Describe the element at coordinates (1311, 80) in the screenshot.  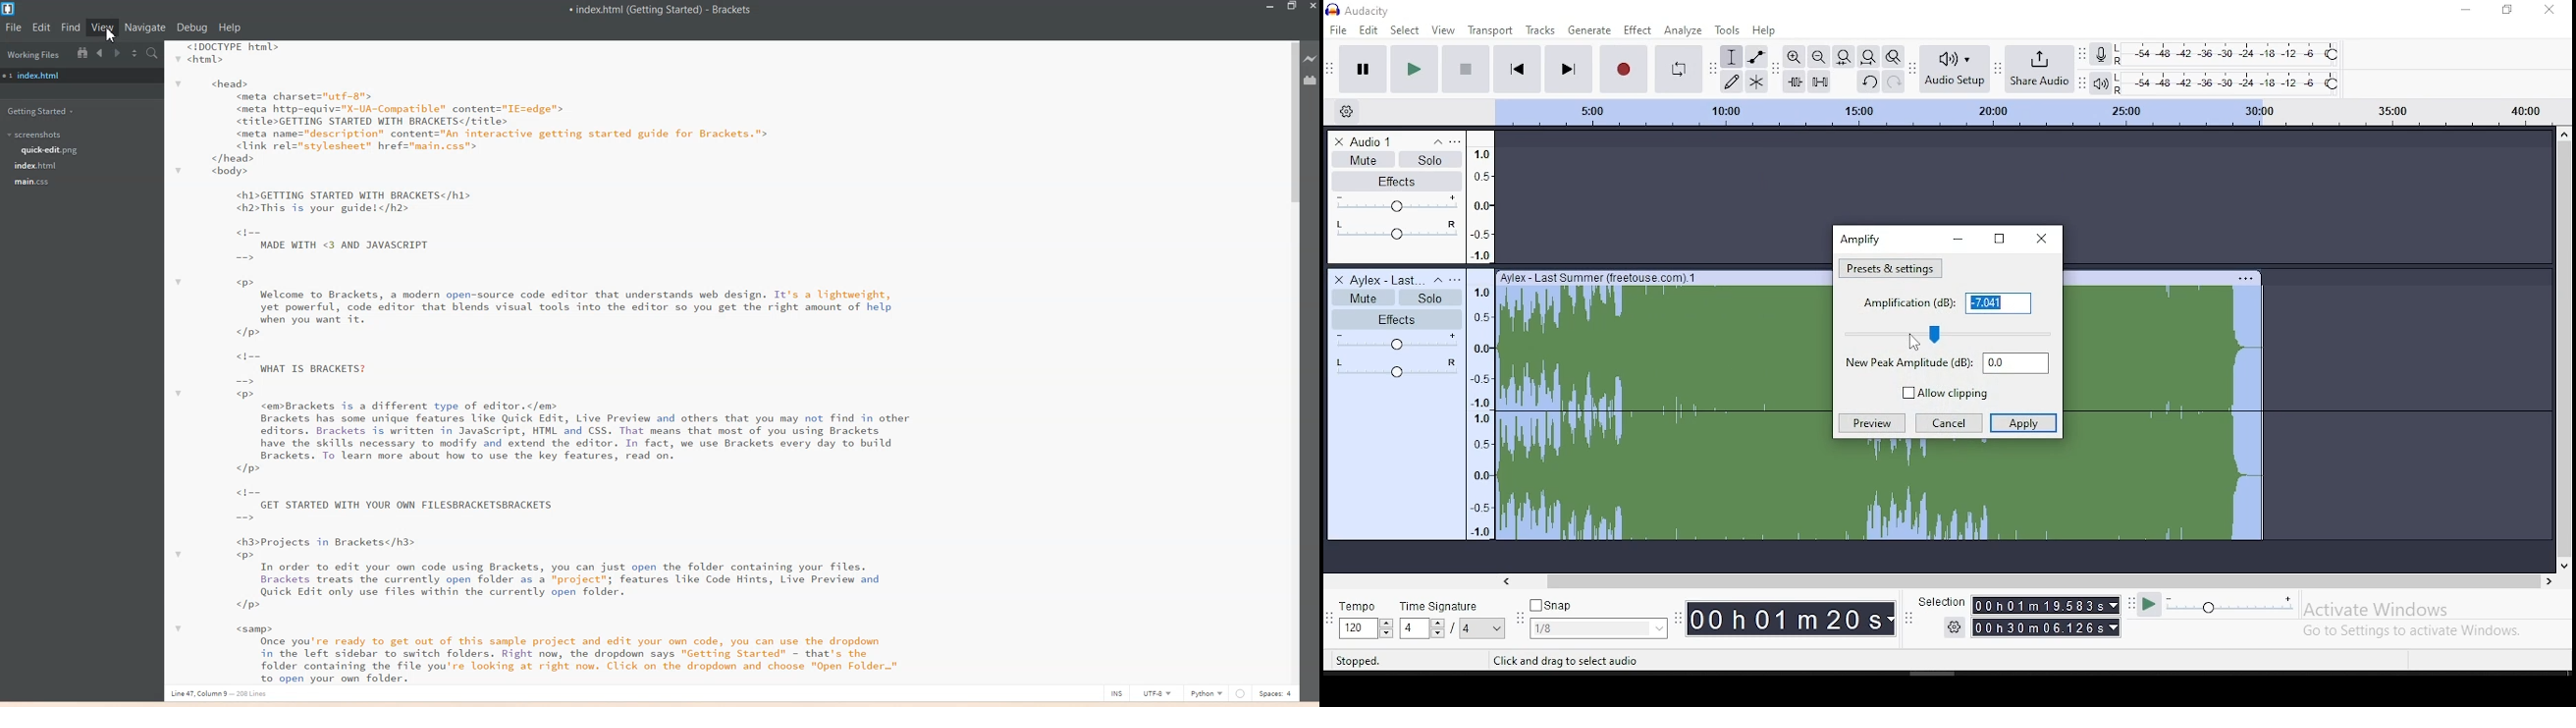
I see `Extensions Manager` at that location.